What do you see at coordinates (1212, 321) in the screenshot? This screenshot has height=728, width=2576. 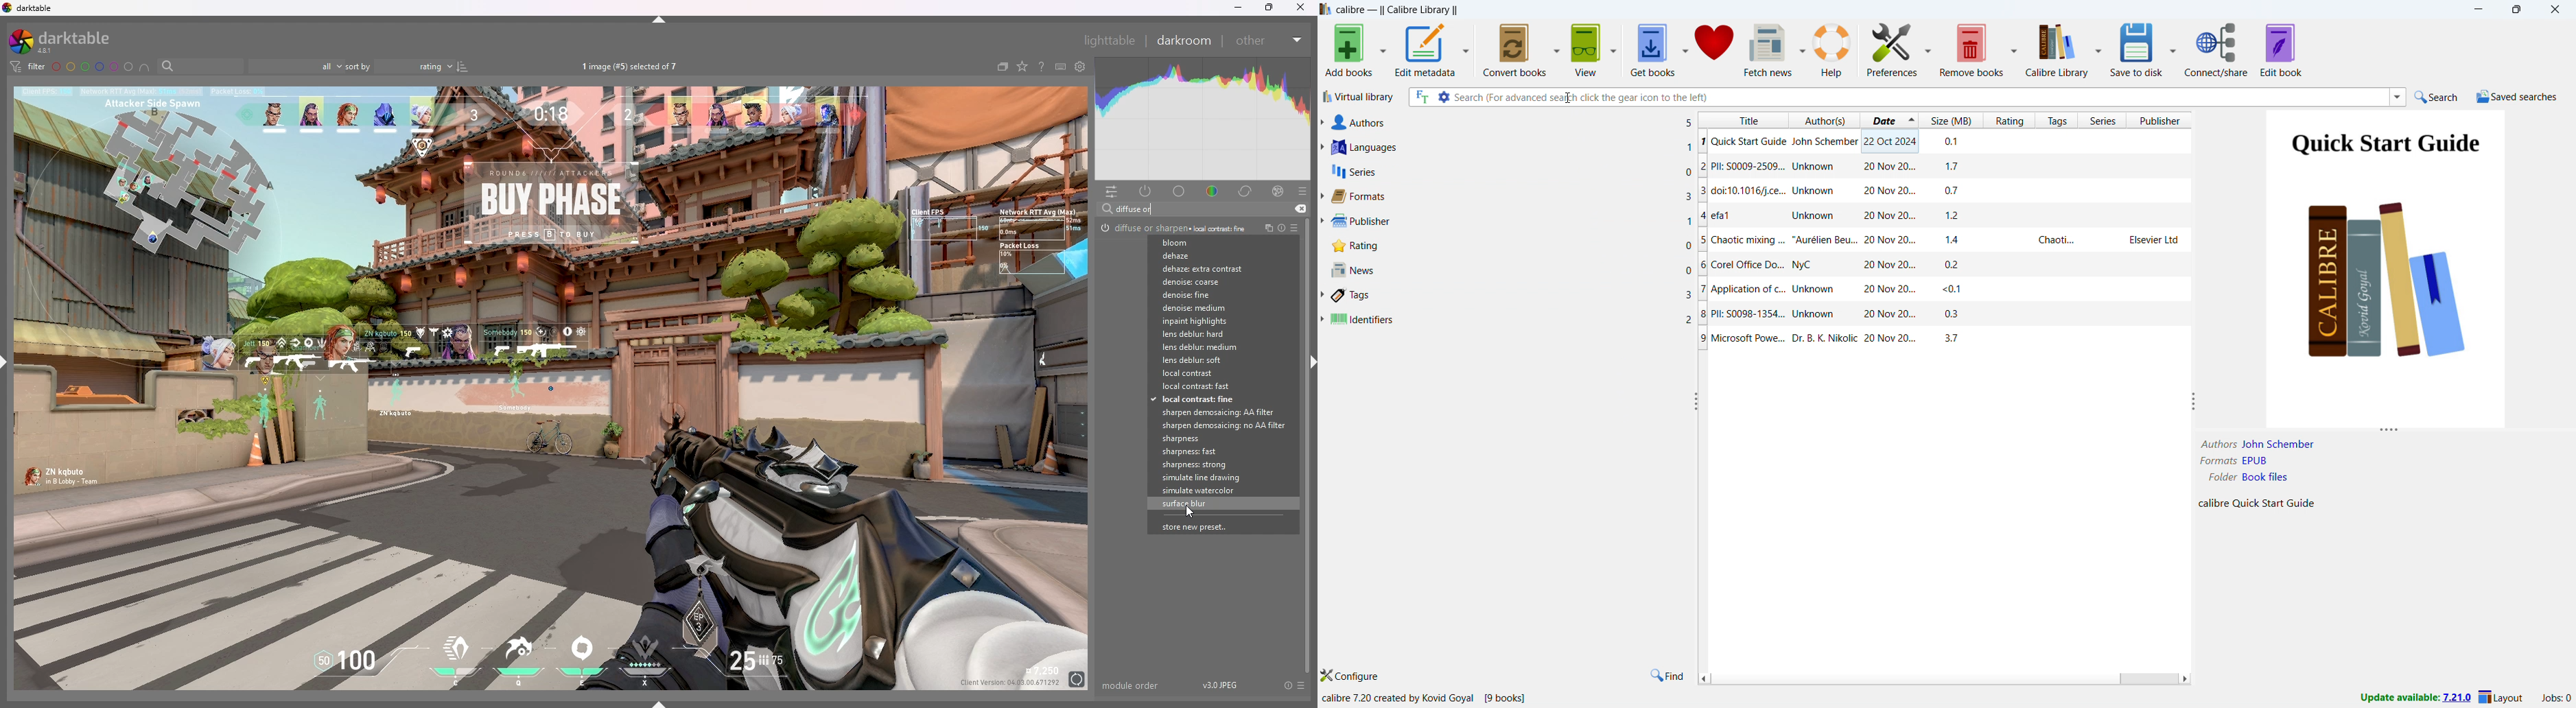 I see `inpaint highlights` at bounding box center [1212, 321].